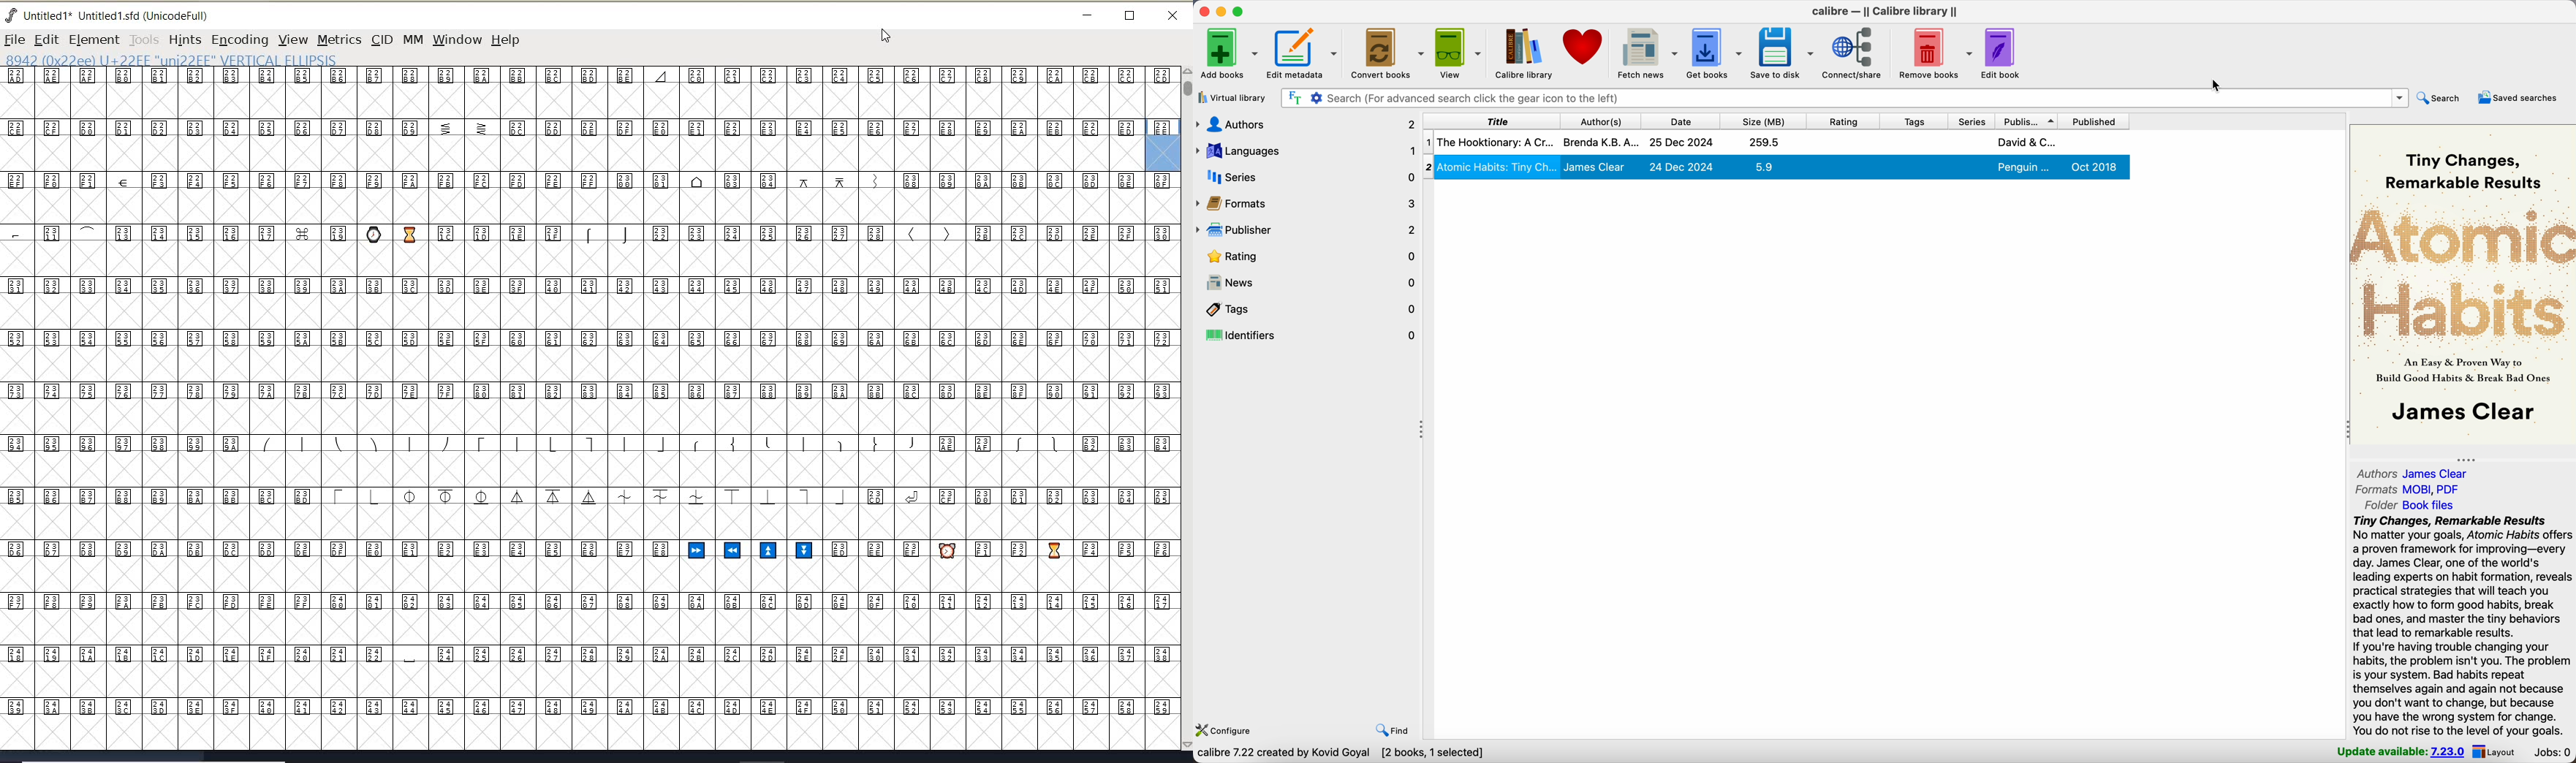 The image size is (2576, 784). I want to click on saved searches, so click(2519, 98).